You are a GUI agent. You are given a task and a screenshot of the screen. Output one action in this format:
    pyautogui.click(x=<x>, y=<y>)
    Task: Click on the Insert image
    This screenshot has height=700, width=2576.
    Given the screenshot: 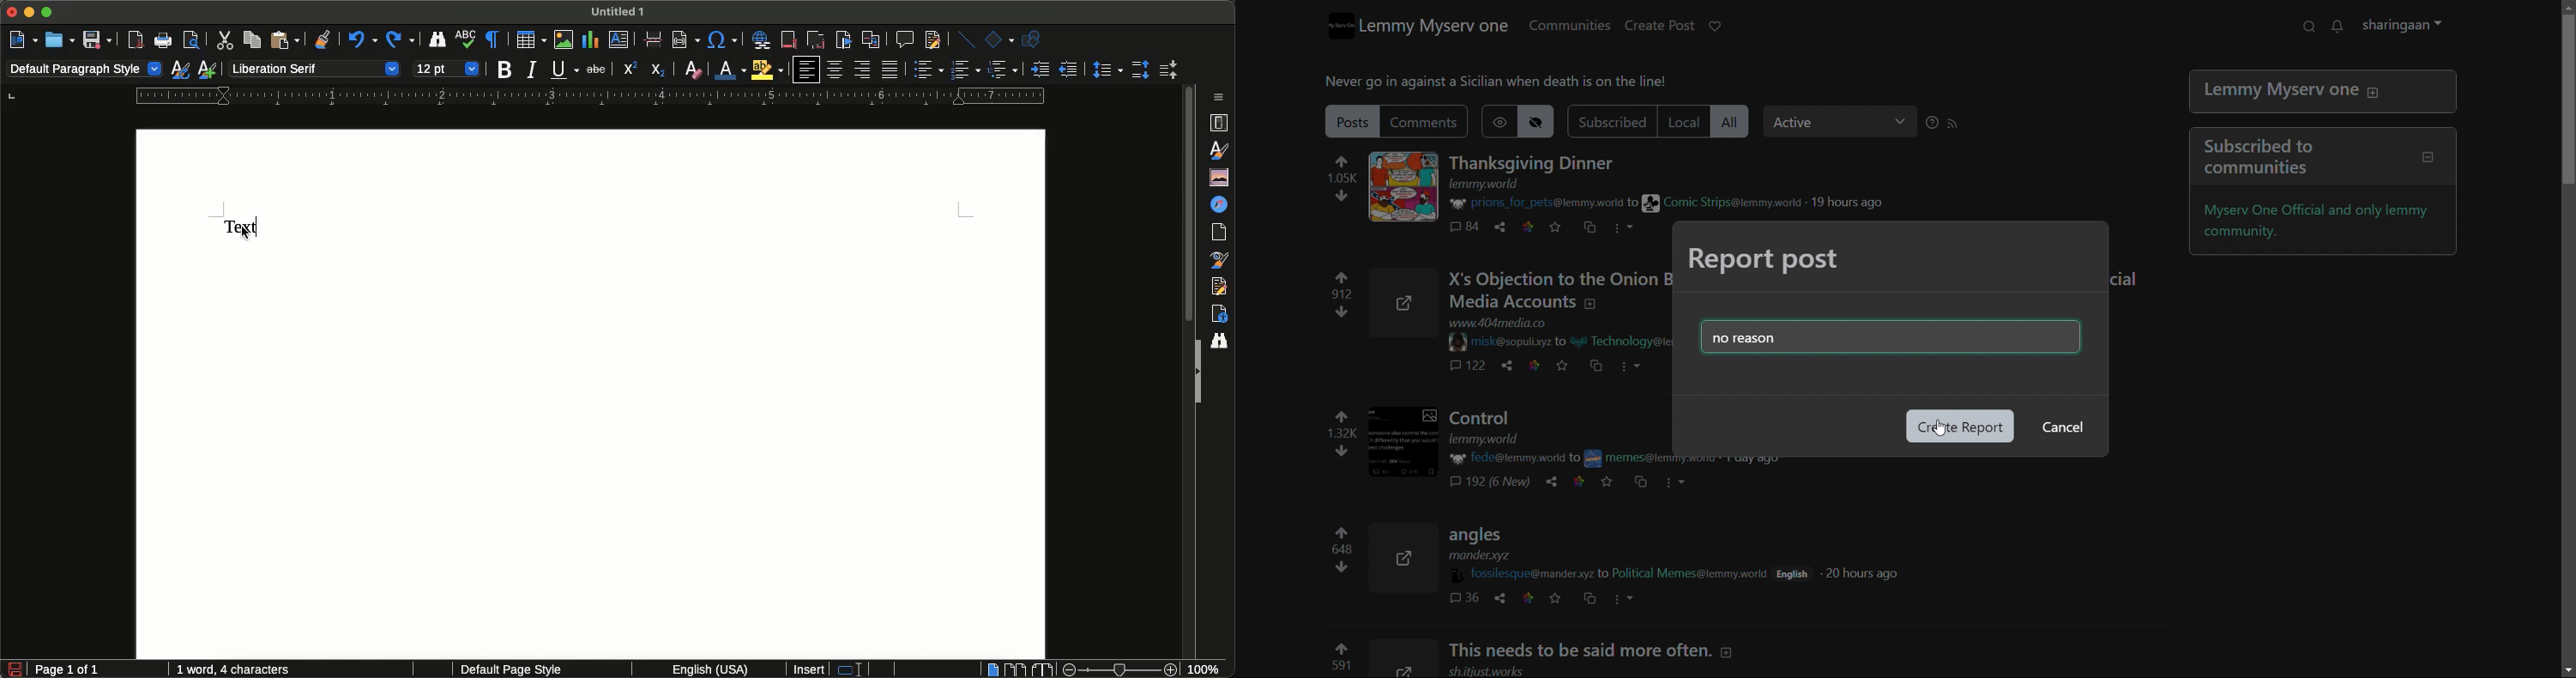 What is the action you would take?
    pyautogui.click(x=564, y=39)
    